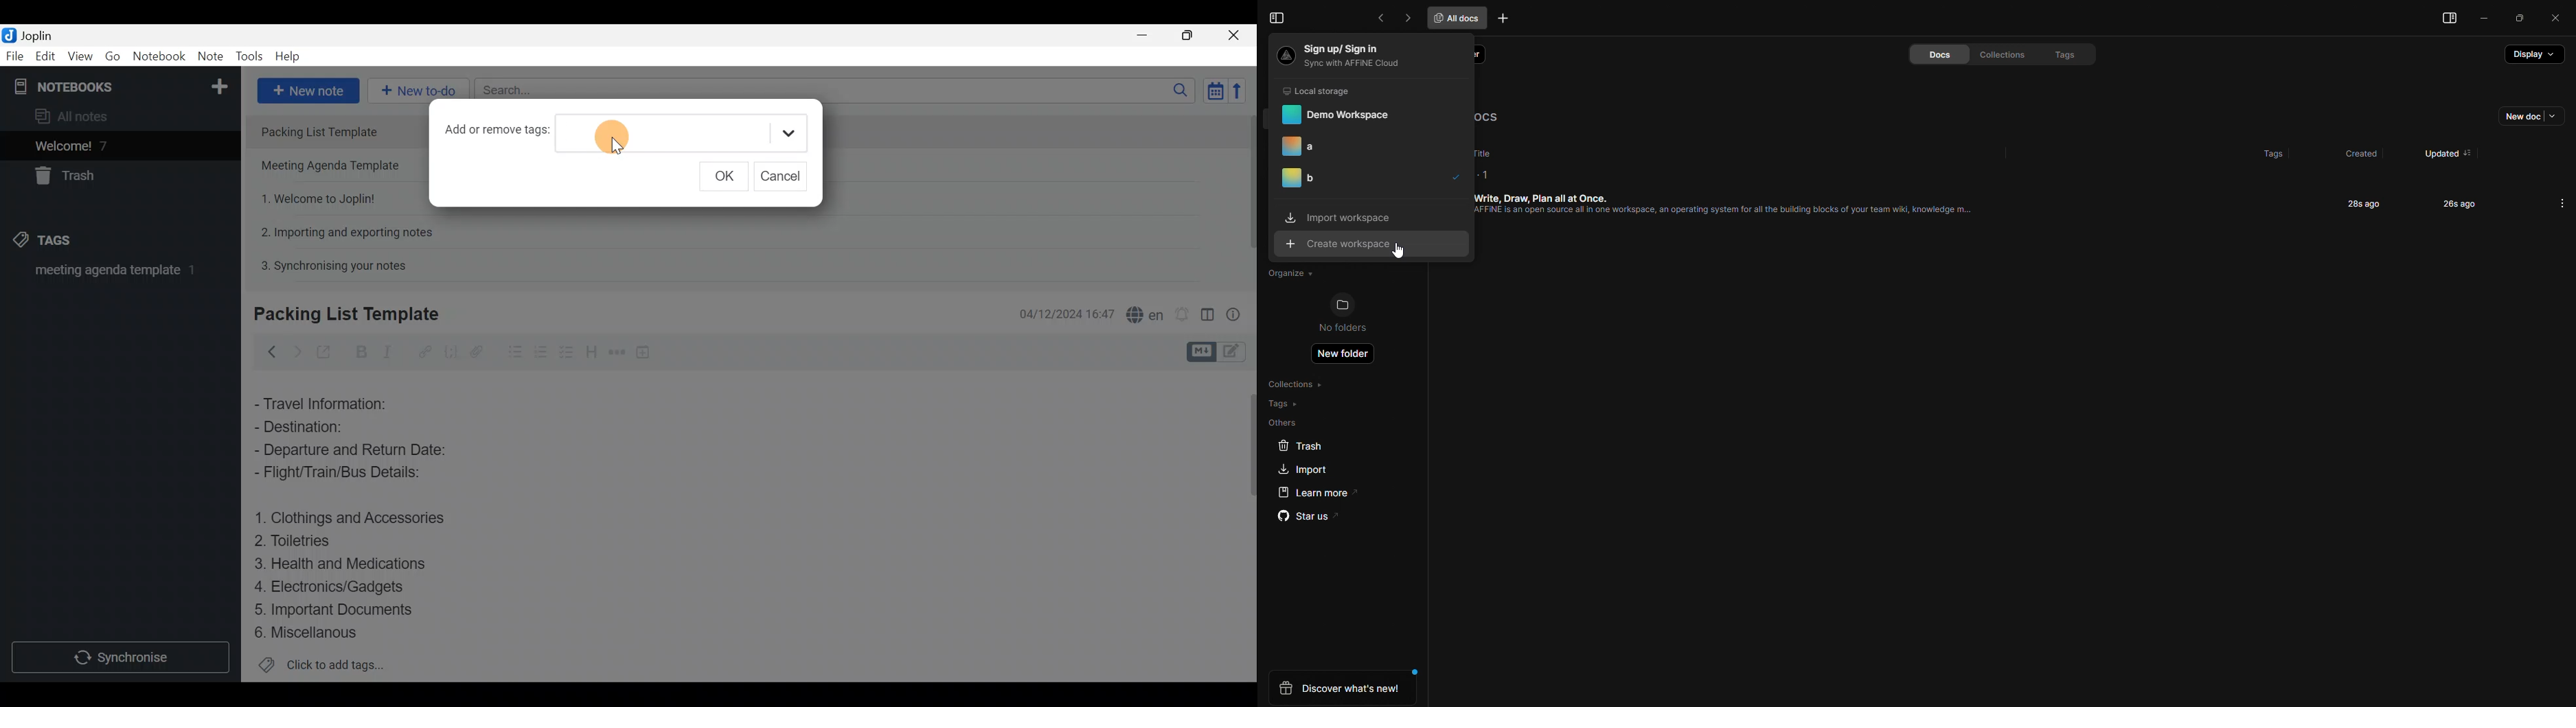 The width and height of the screenshot is (2576, 728). I want to click on Synchronise, so click(122, 659).